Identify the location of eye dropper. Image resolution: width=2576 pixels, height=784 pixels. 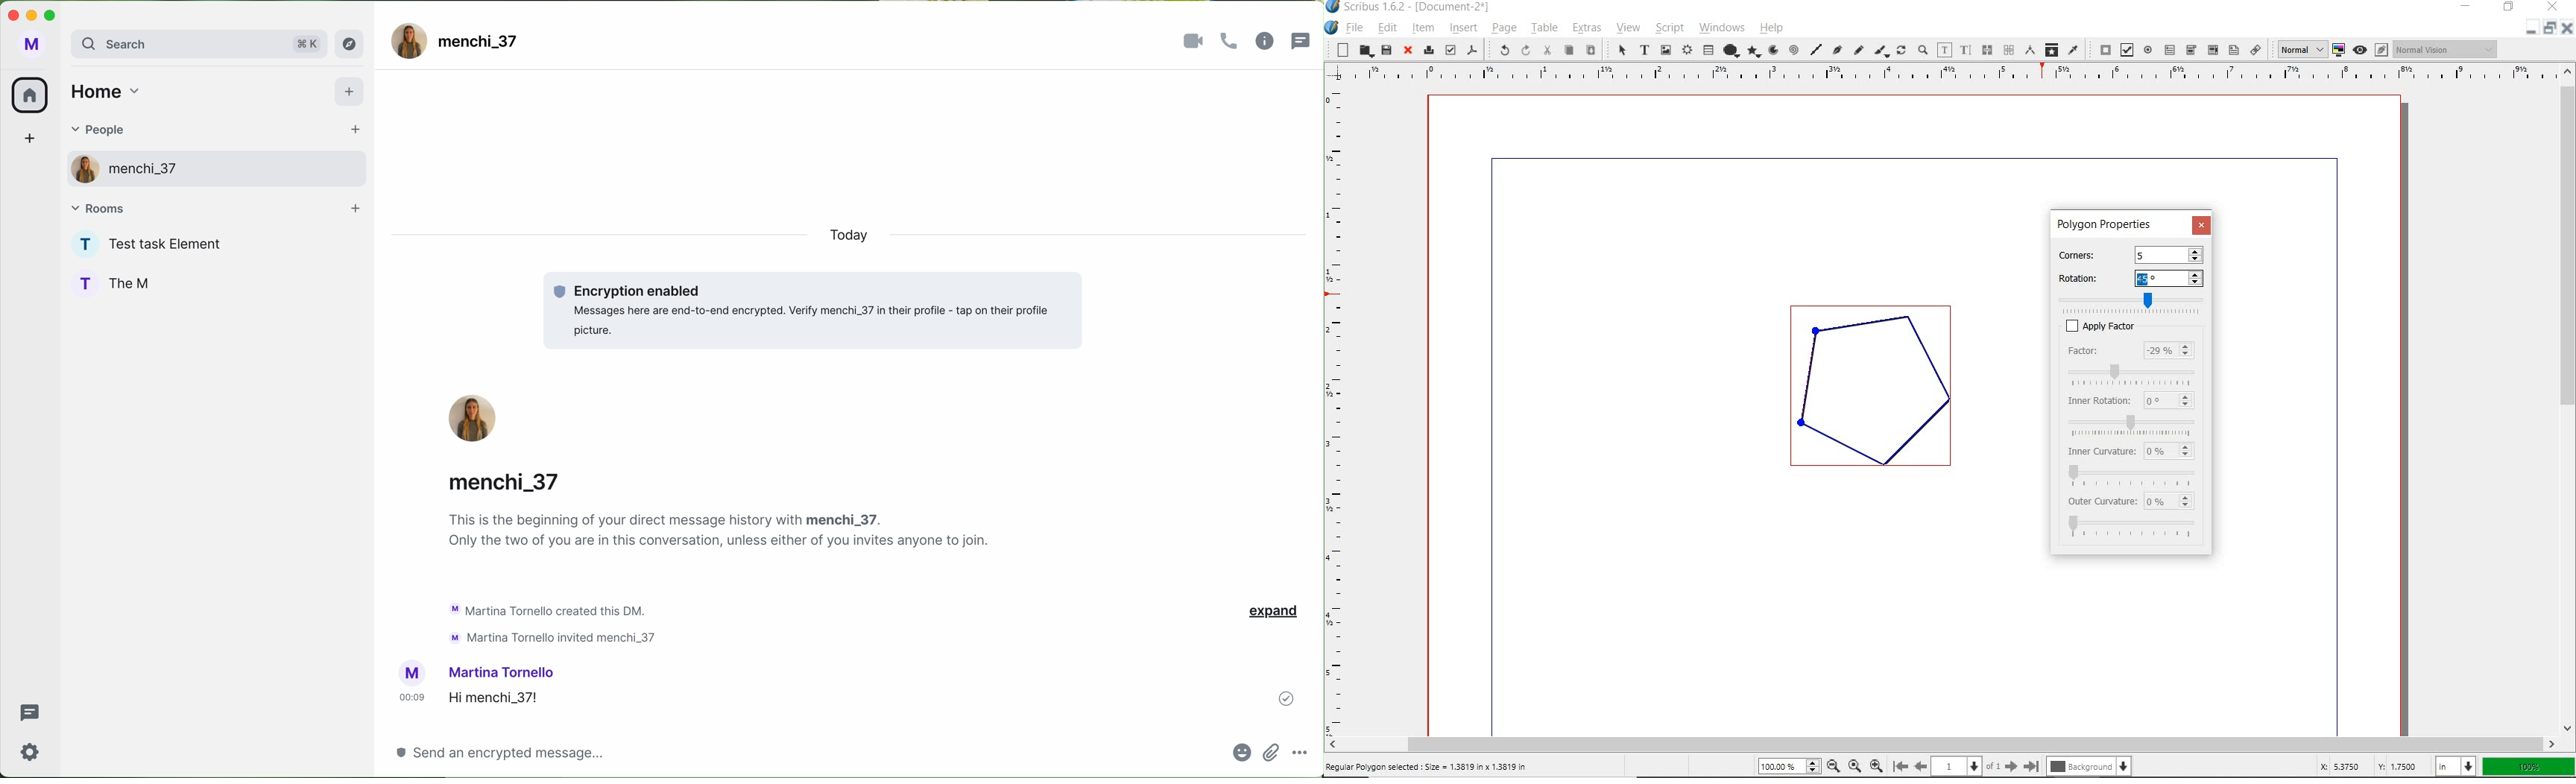
(2074, 49).